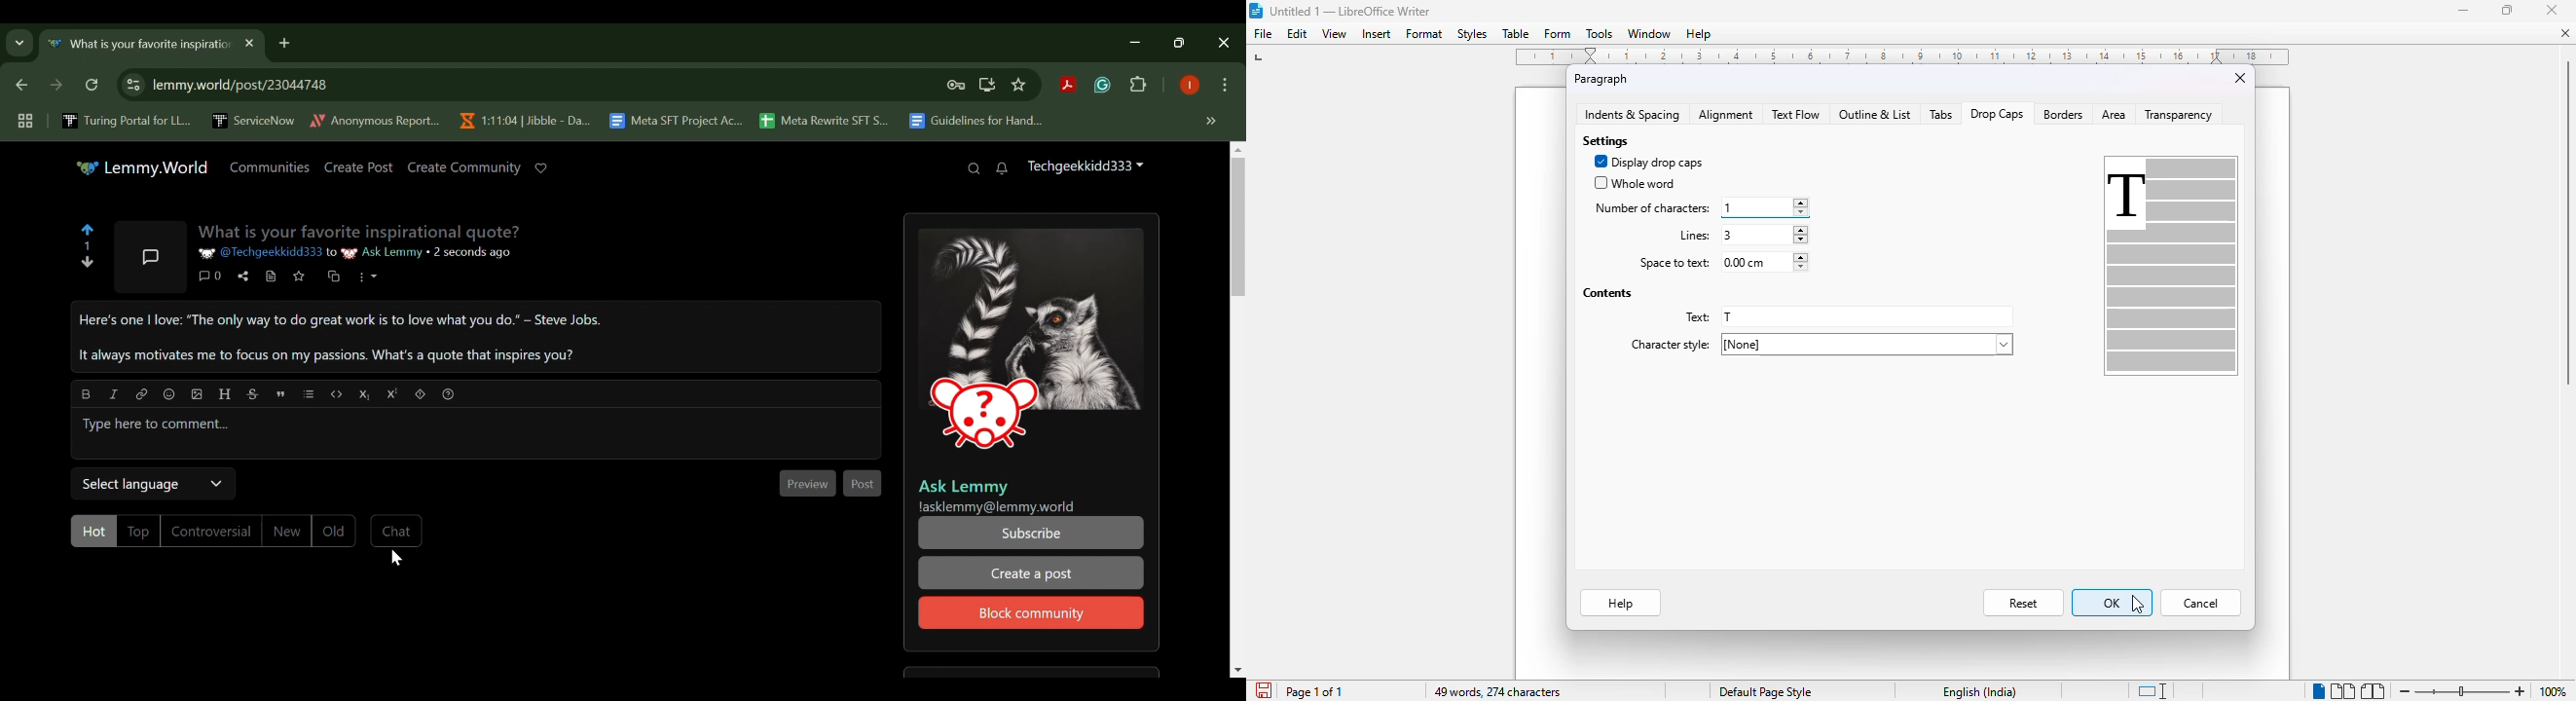 The image size is (2576, 728). I want to click on emoji, so click(169, 394).